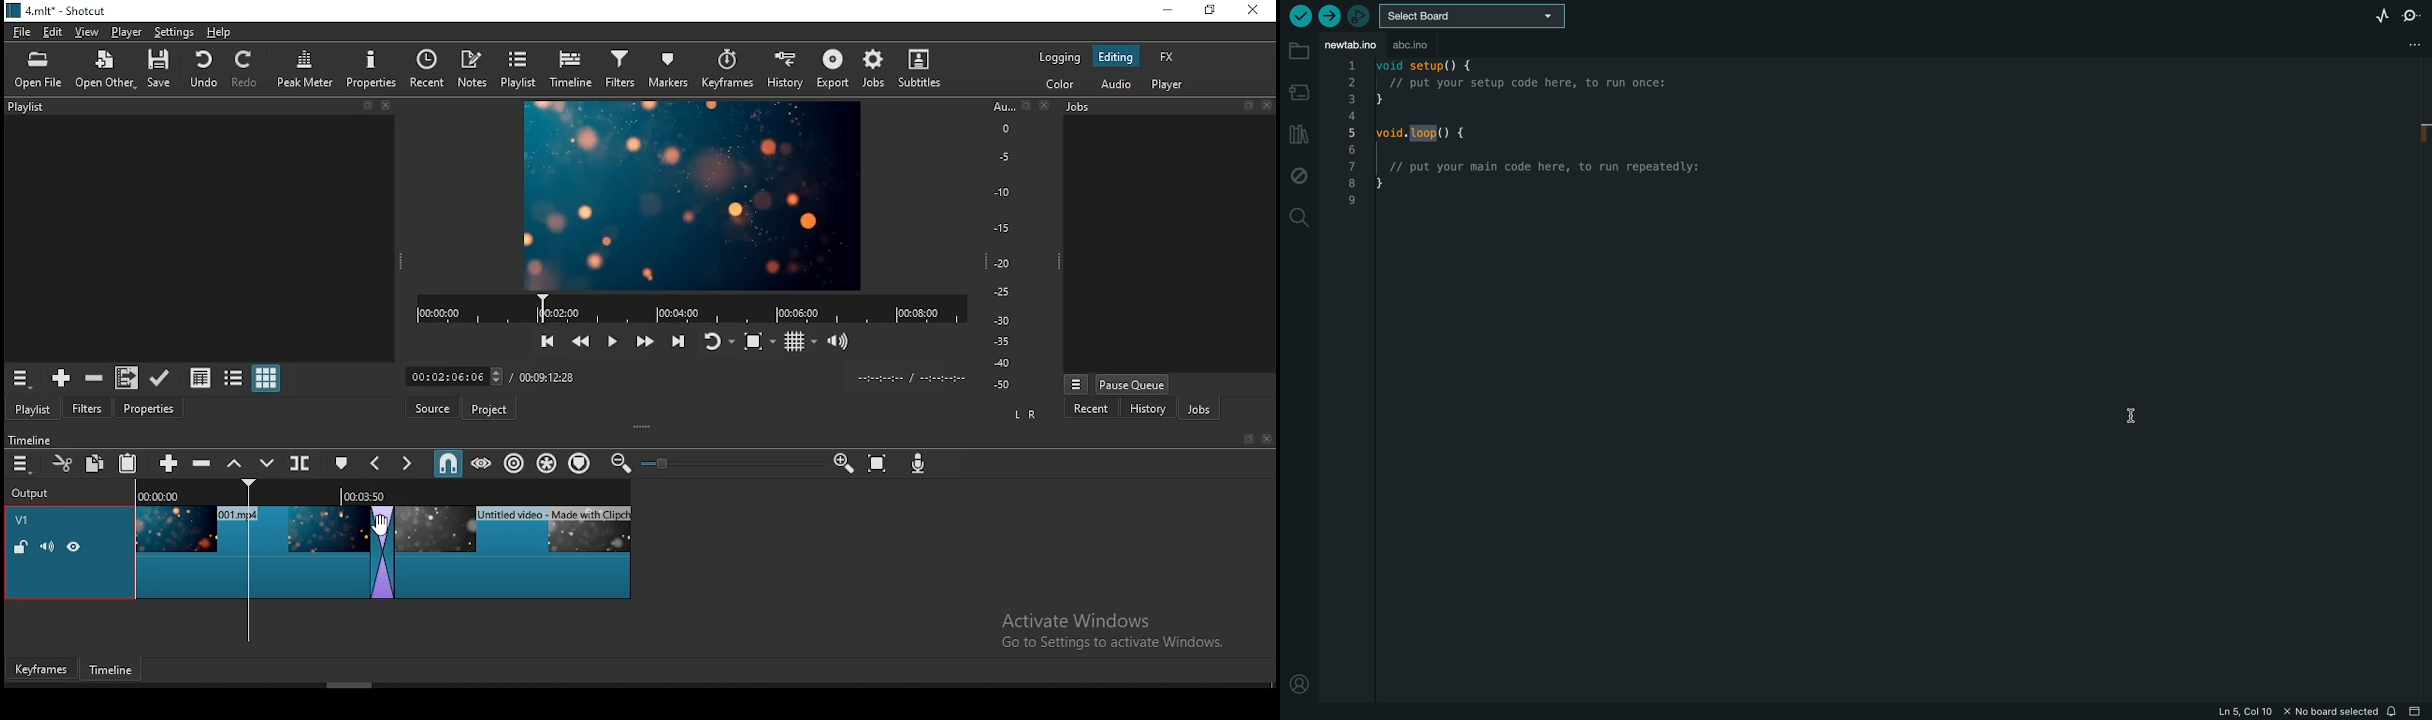 The height and width of the screenshot is (728, 2436). What do you see at coordinates (517, 550) in the screenshot?
I see `video clip` at bounding box center [517, 550].